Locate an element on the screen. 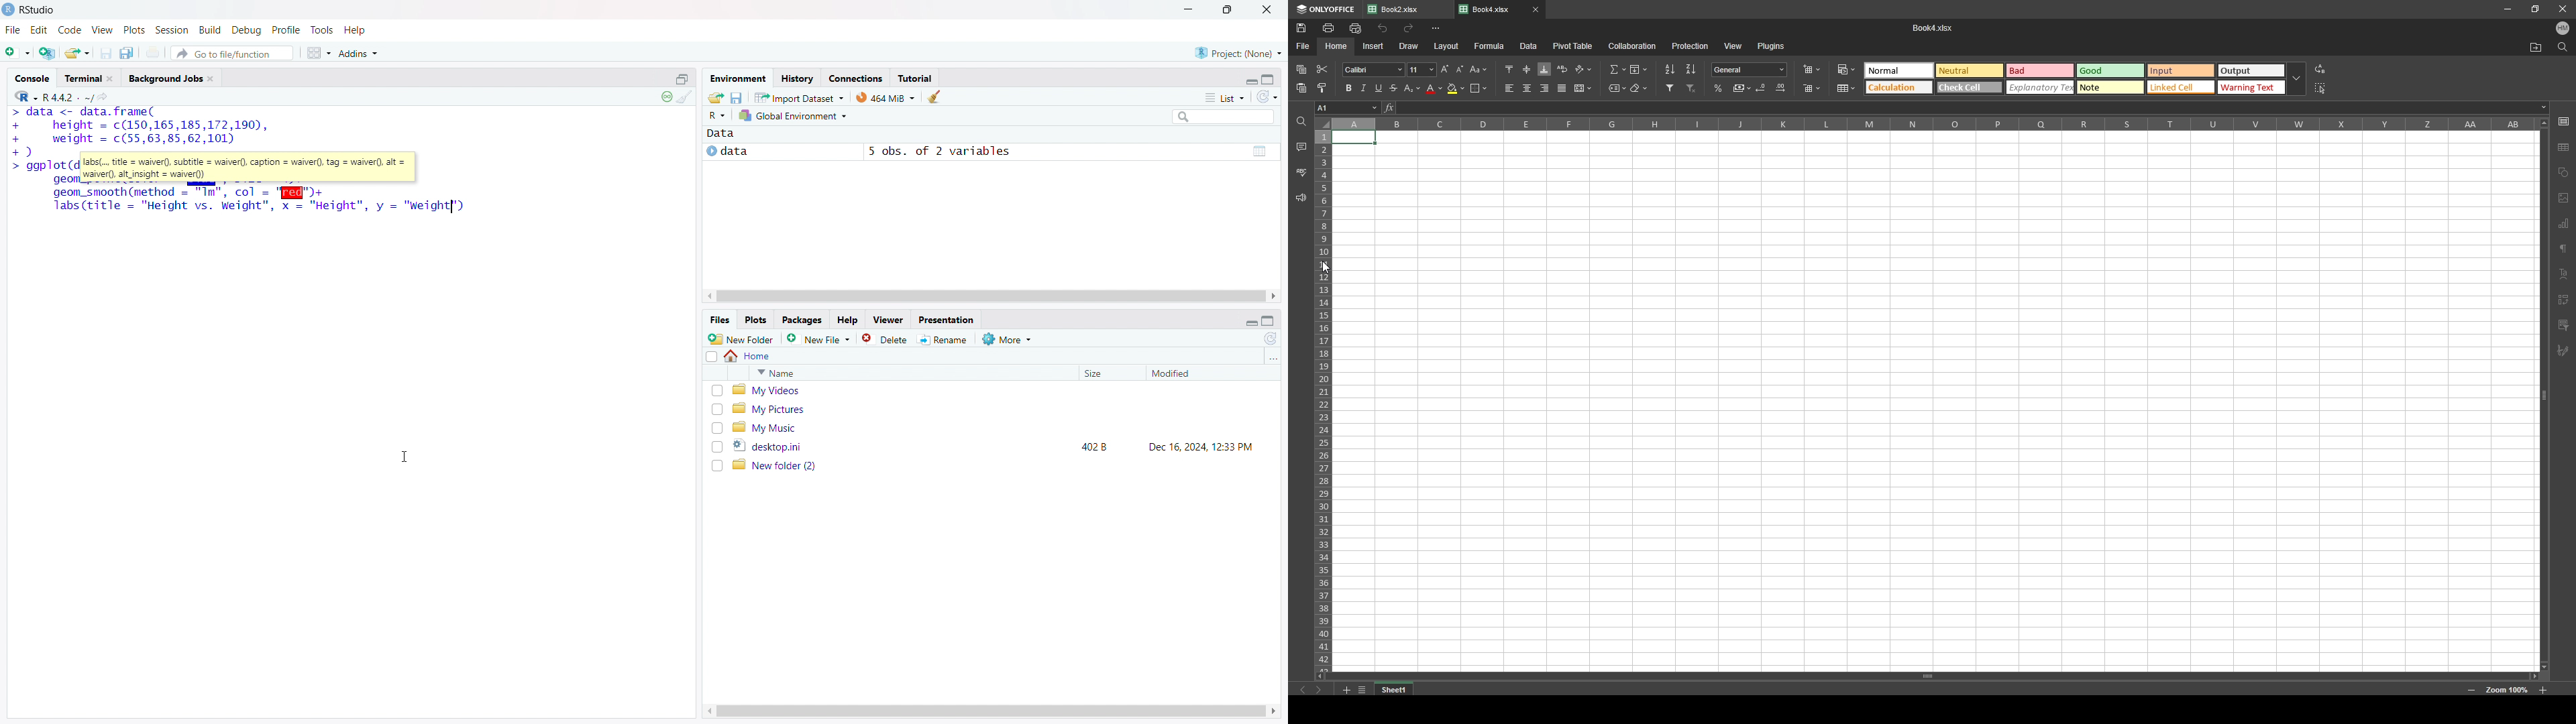 The image size is (2576, 728). connections is located at coordinates (855, 78).